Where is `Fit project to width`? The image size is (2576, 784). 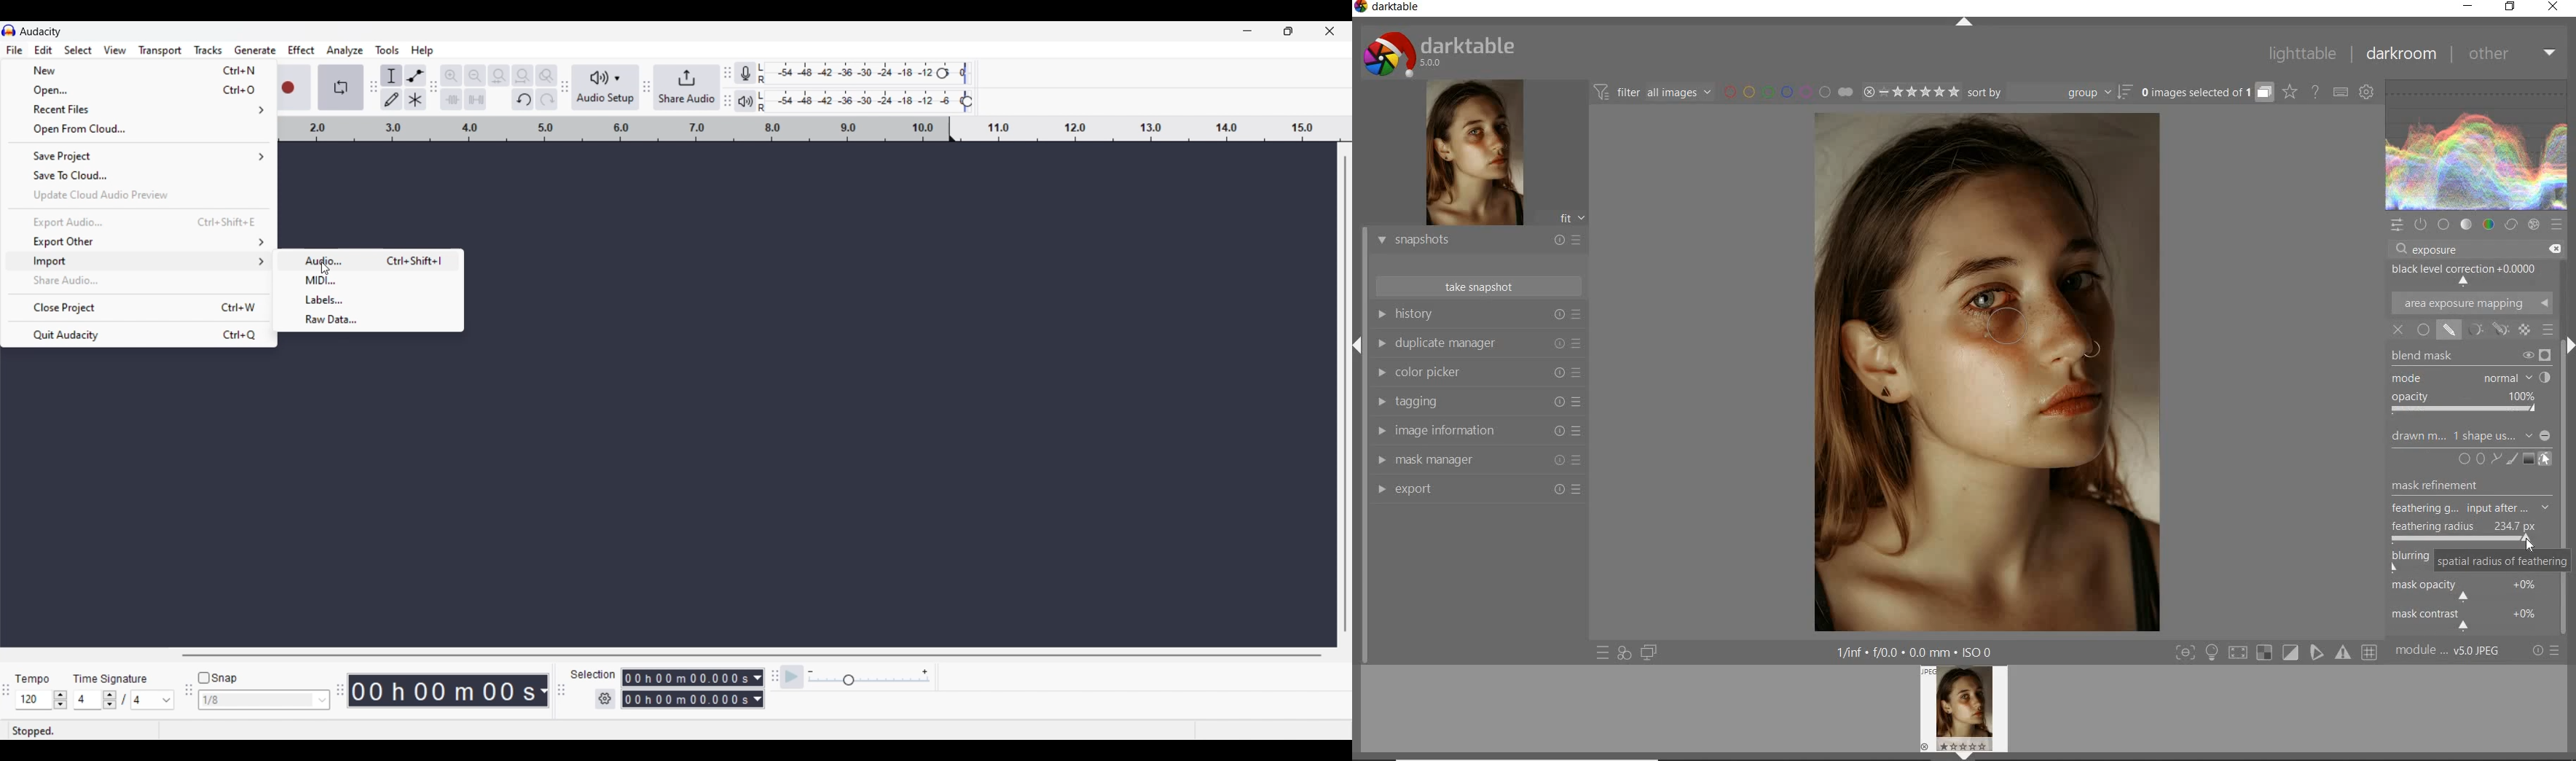
Fit project to width is located at coordinates (523, 76).